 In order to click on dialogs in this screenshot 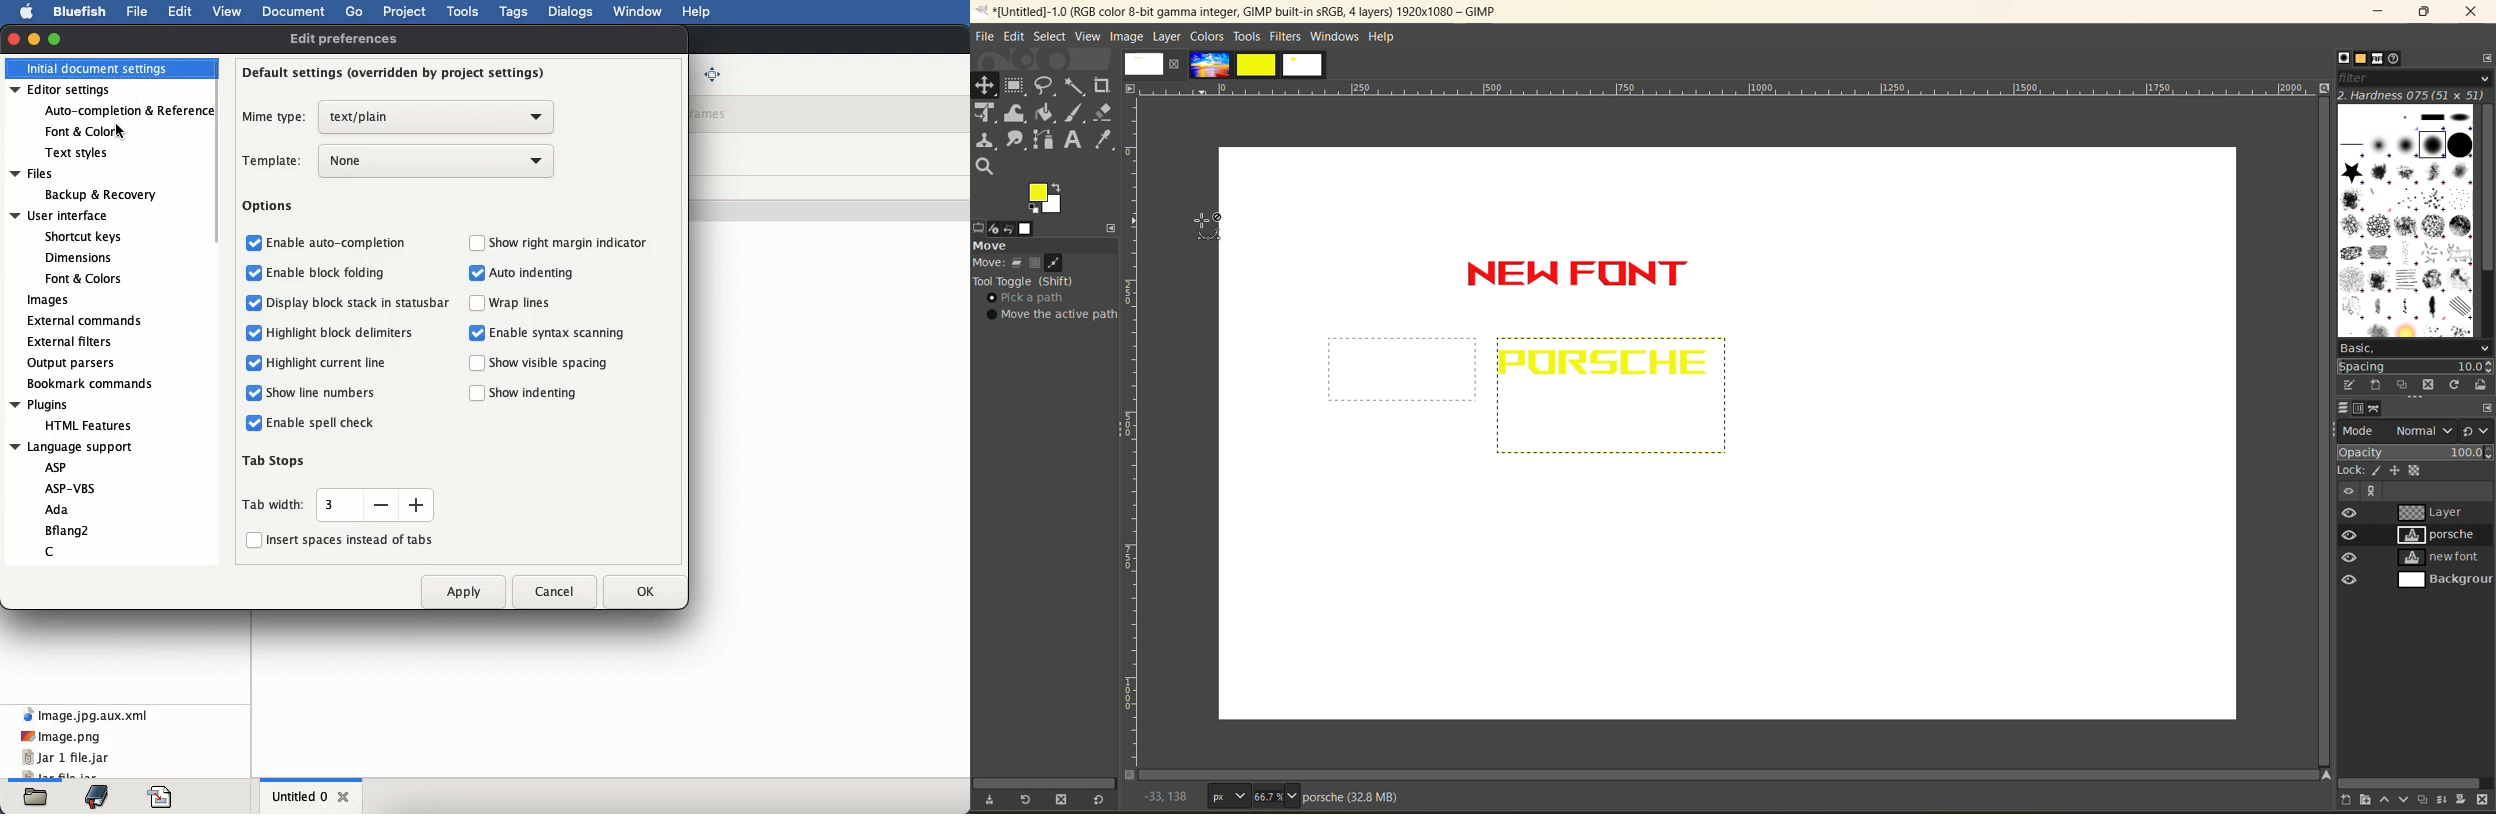, I will do `click(572, 12)`.